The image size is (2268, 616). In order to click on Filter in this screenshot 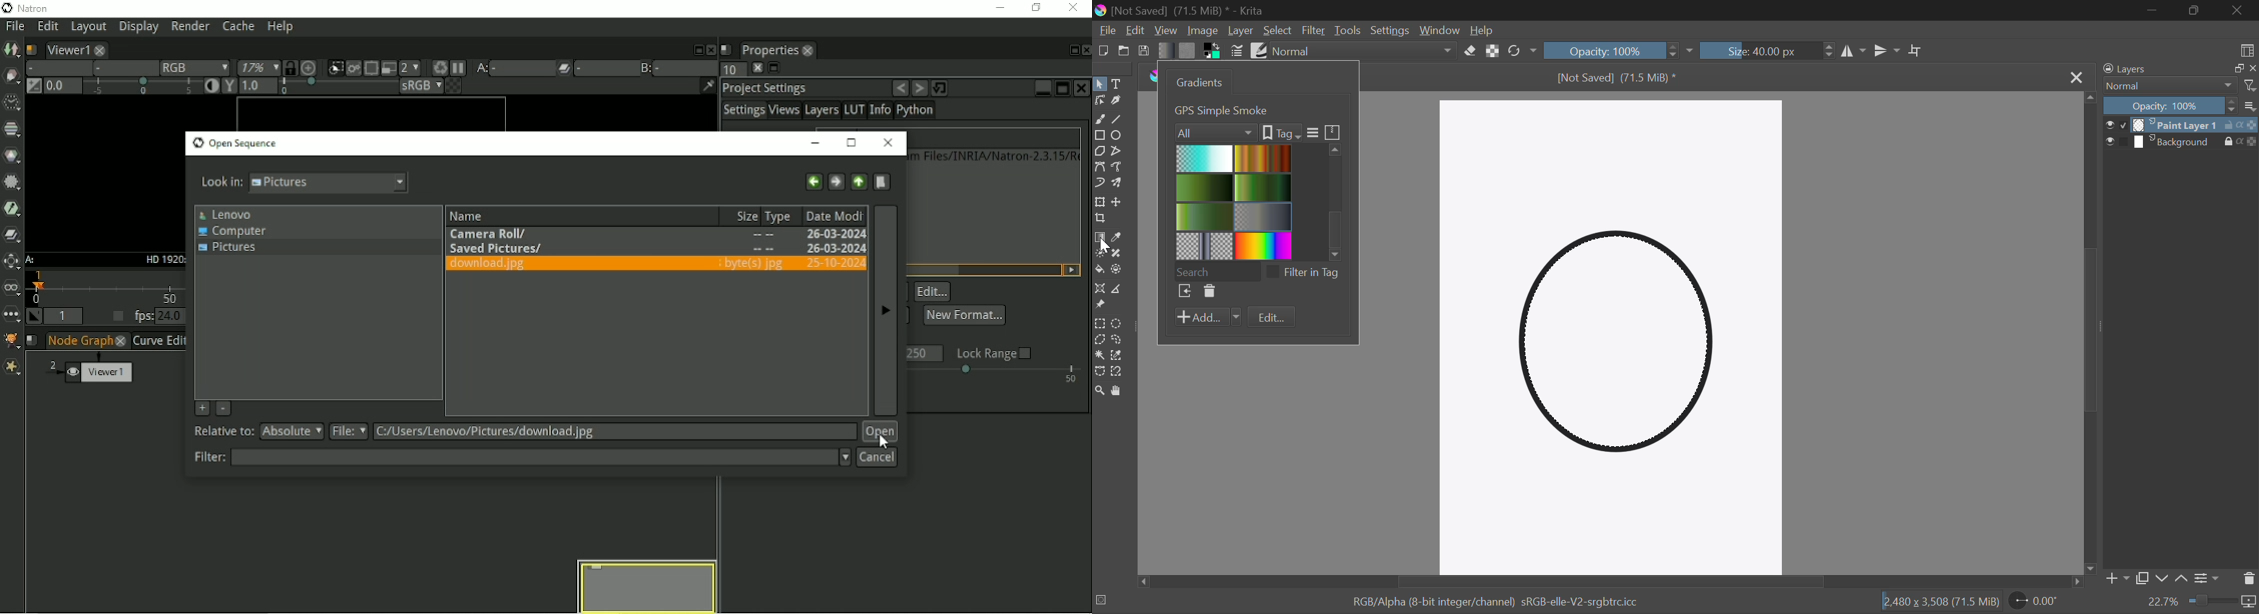, I will do `click(520, 457)`.